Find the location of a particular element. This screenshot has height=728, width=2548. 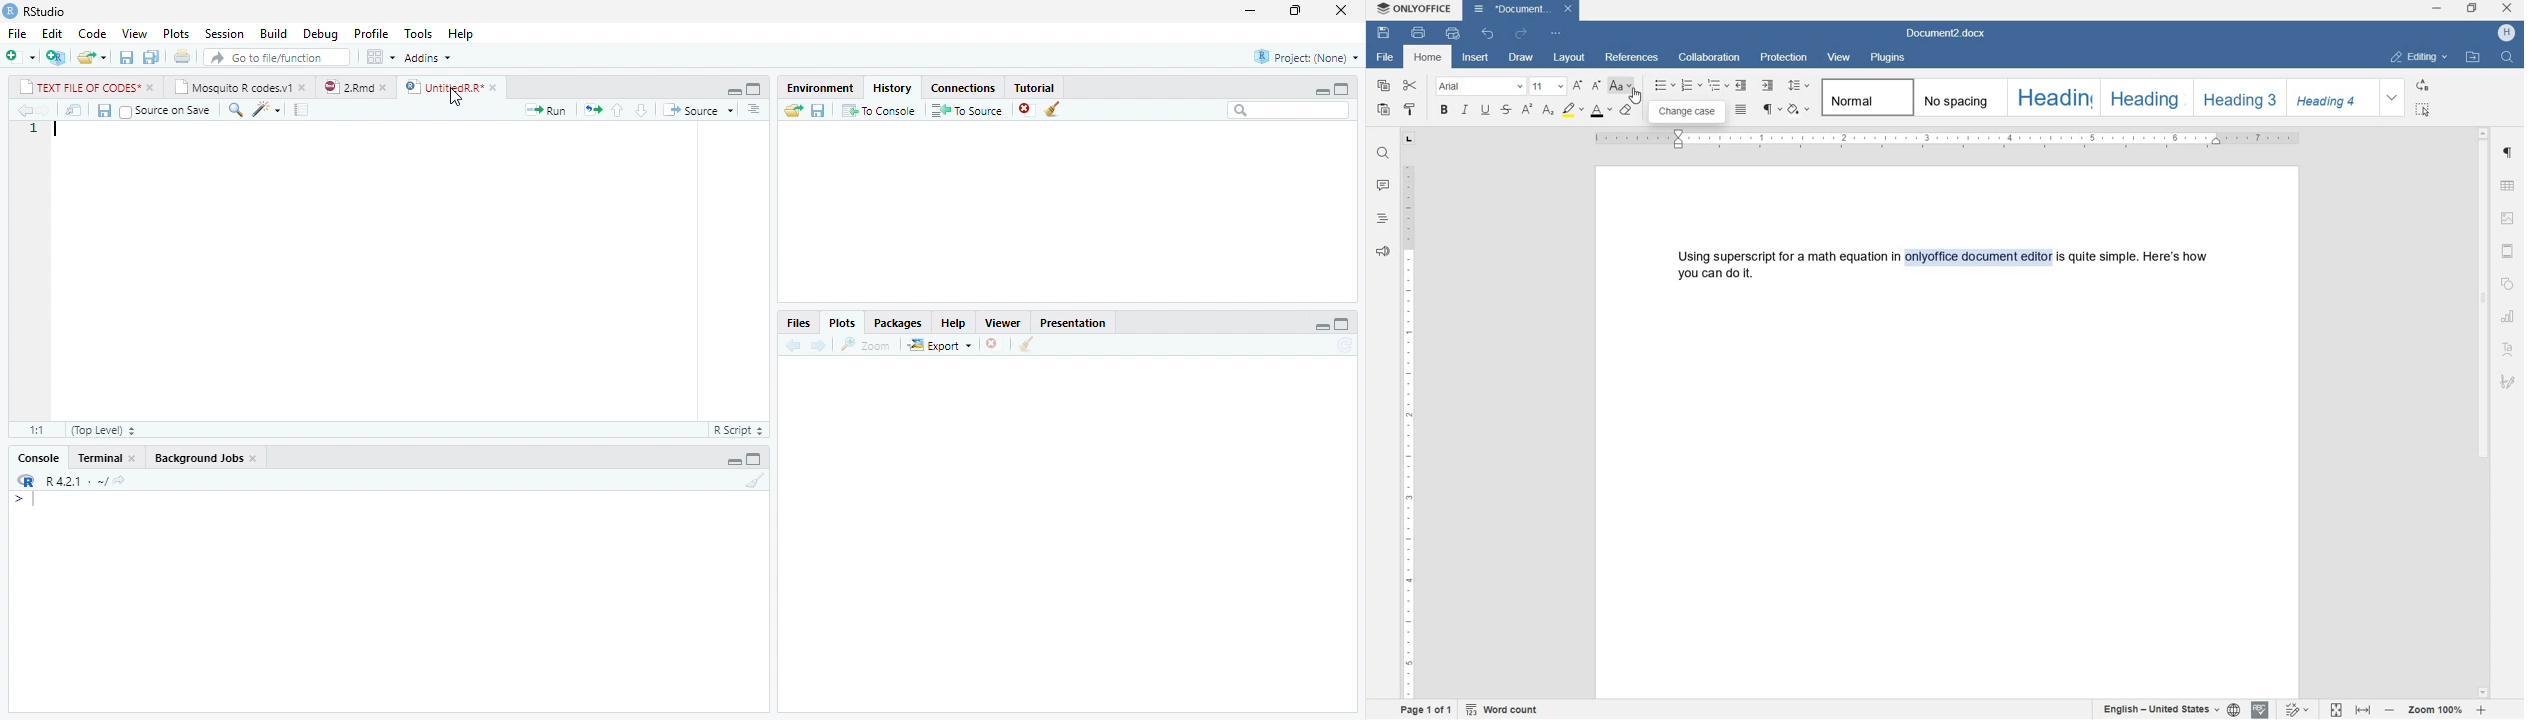

open in new window is located at coordinates (75, 111).